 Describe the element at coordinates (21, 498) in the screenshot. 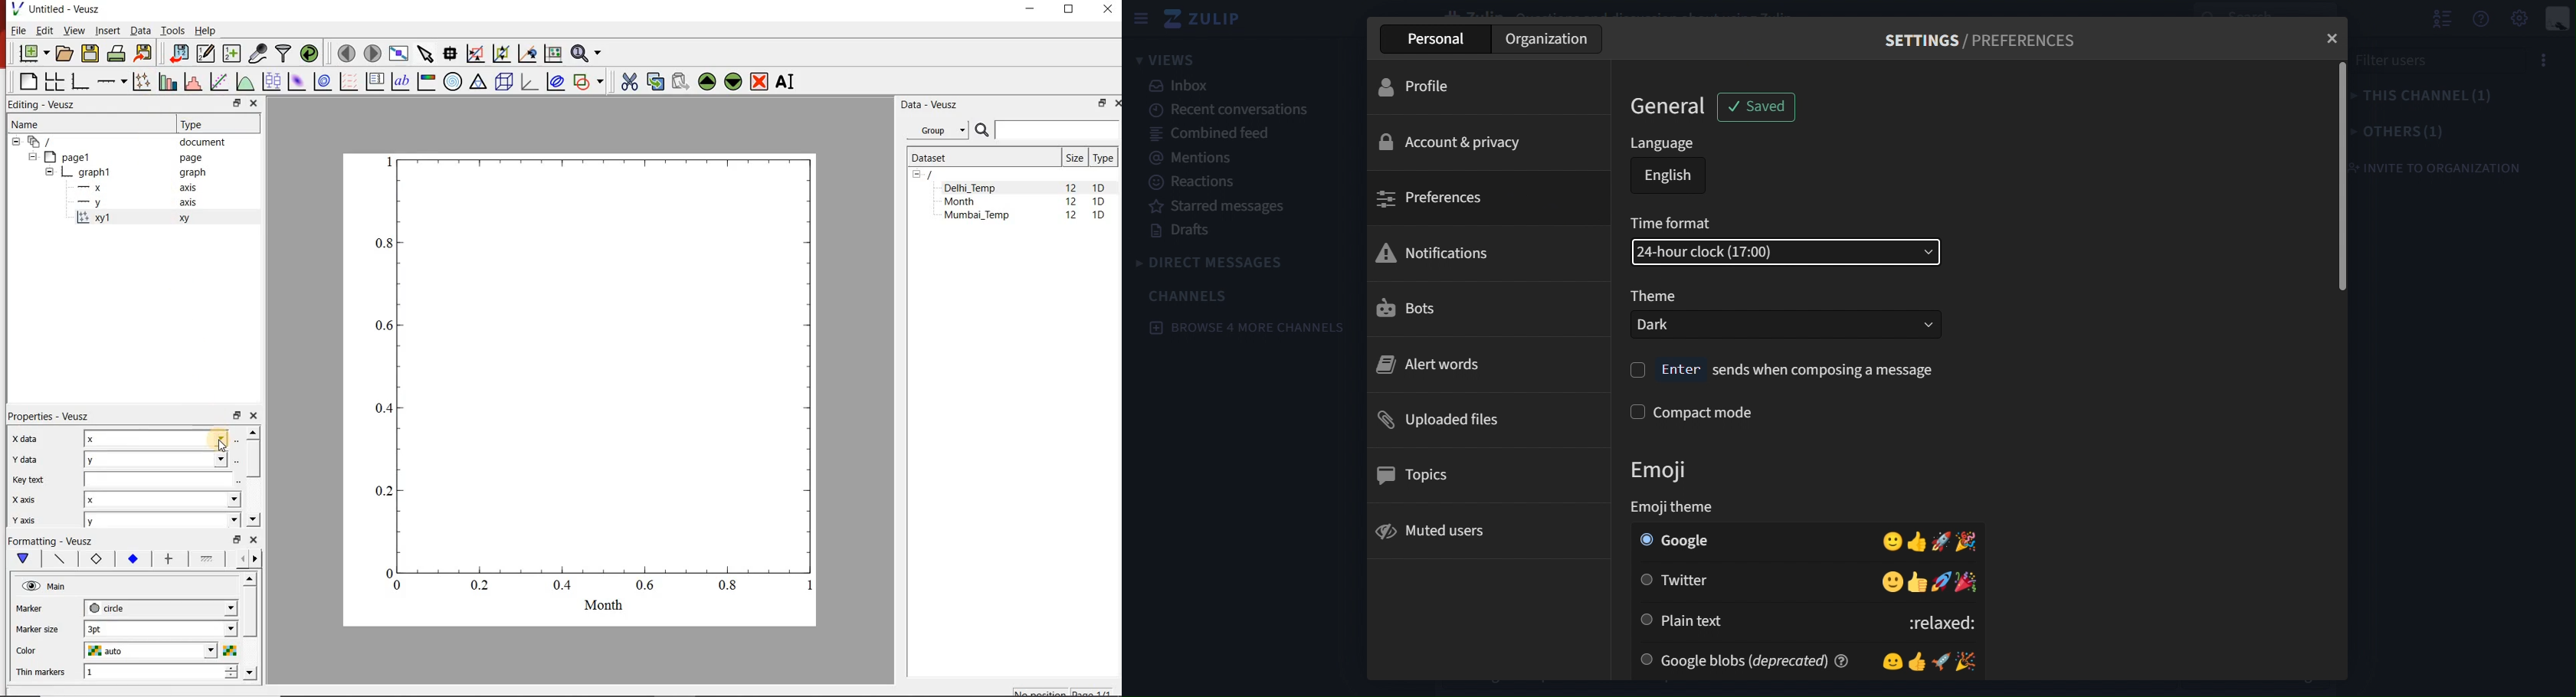

I see `x axix` at that location.